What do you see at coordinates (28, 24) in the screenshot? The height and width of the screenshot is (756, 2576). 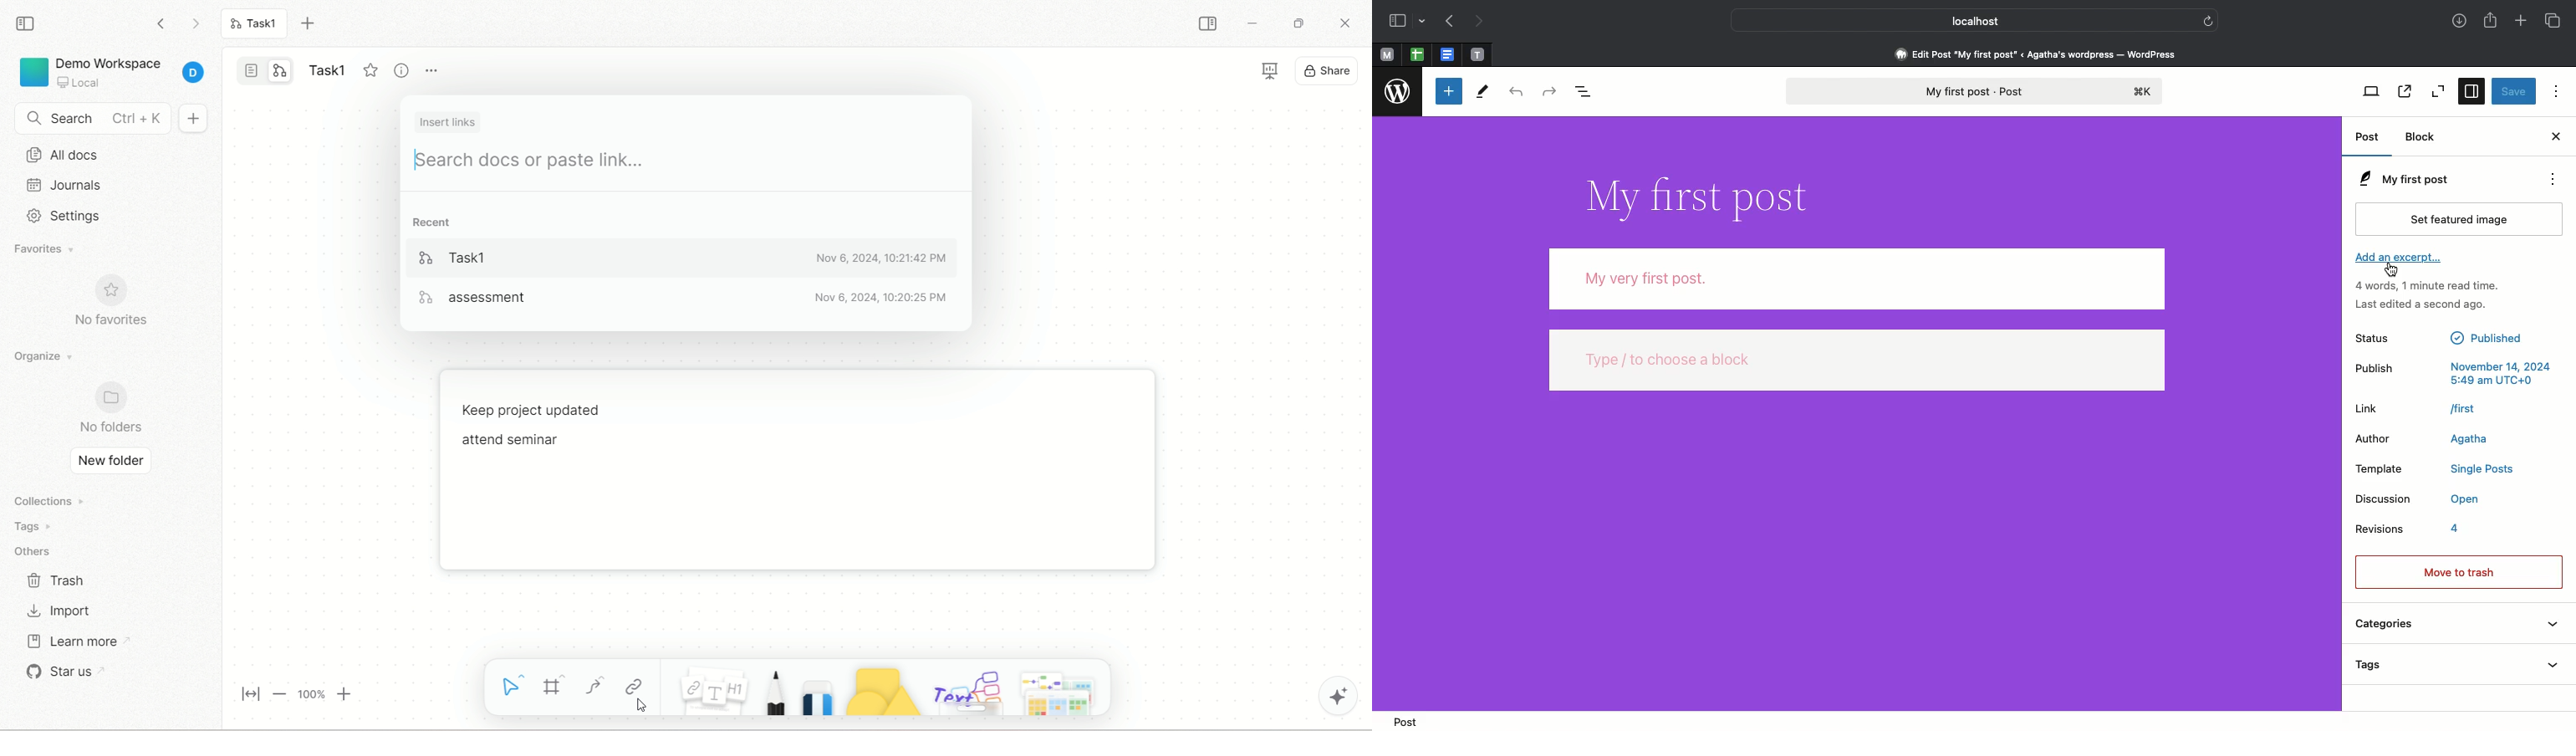 I see `collapse sidebar` at bounding box center [28, 24].